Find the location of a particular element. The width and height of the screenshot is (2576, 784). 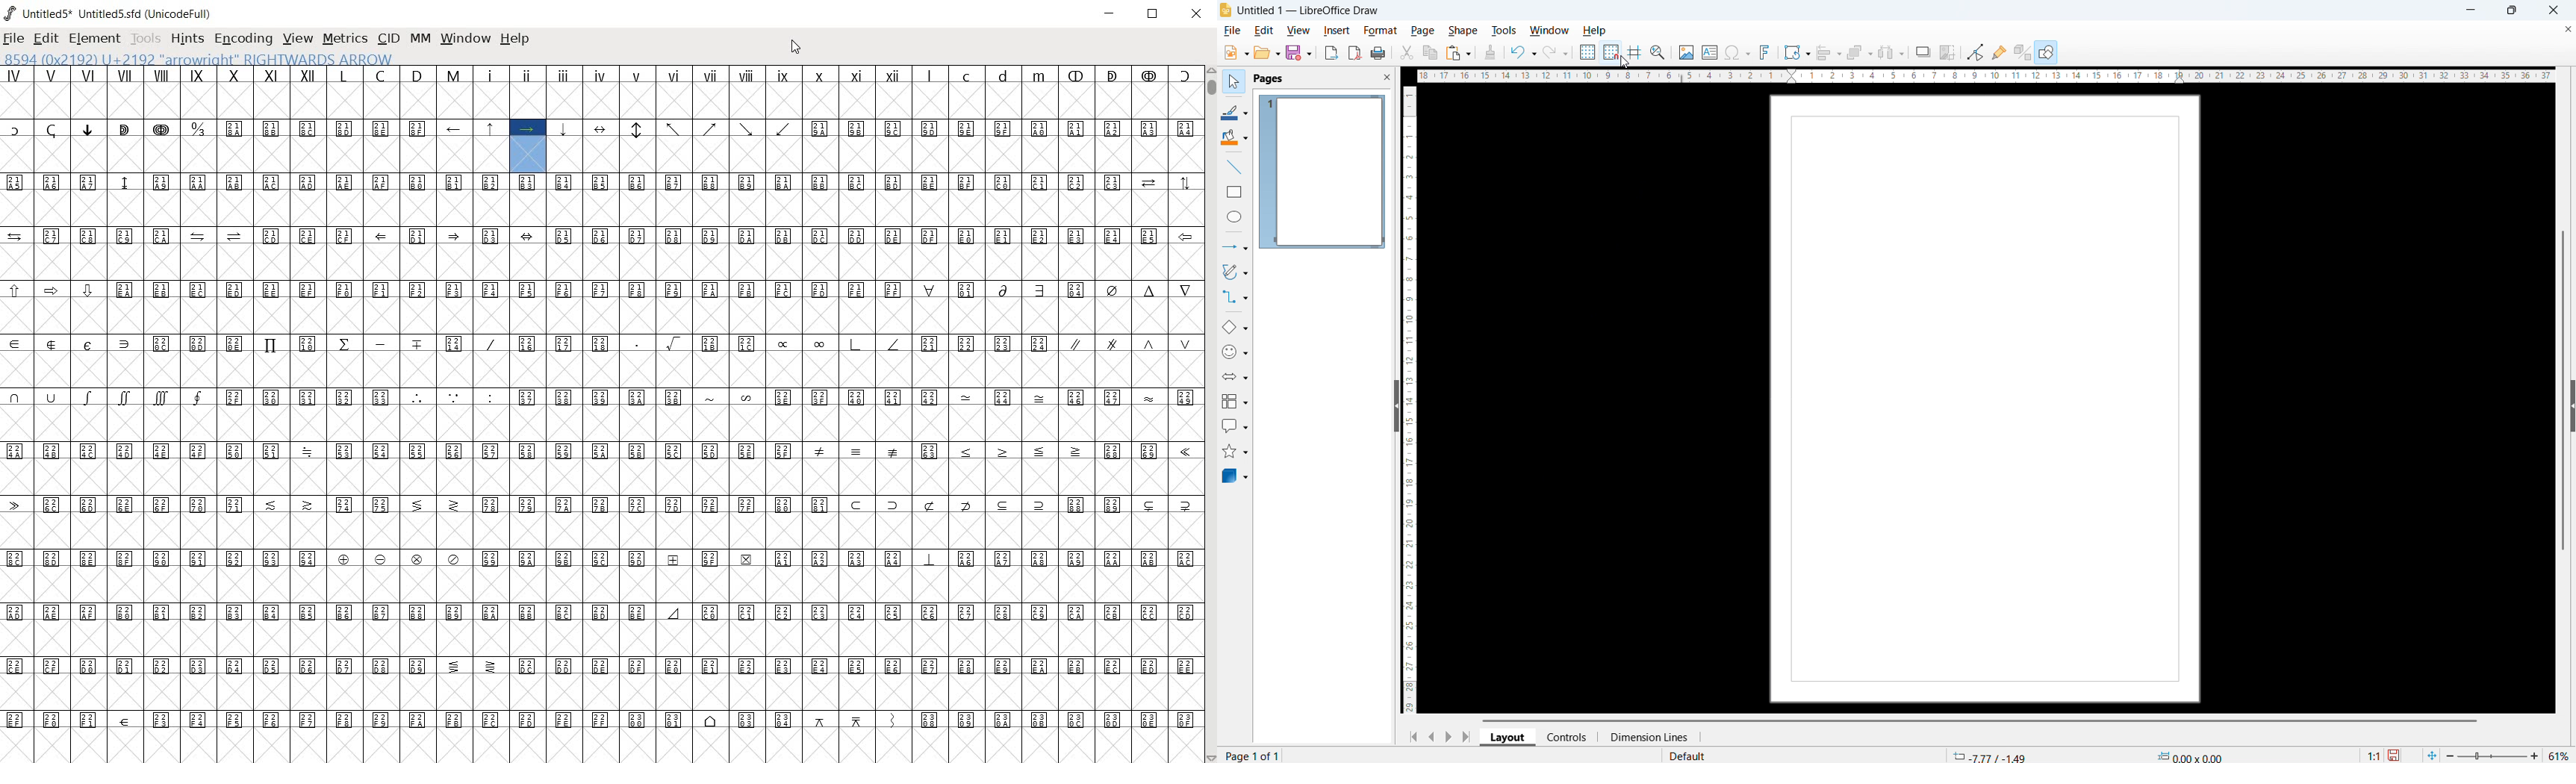

Cursor  is located at coordinates (1626, 64).